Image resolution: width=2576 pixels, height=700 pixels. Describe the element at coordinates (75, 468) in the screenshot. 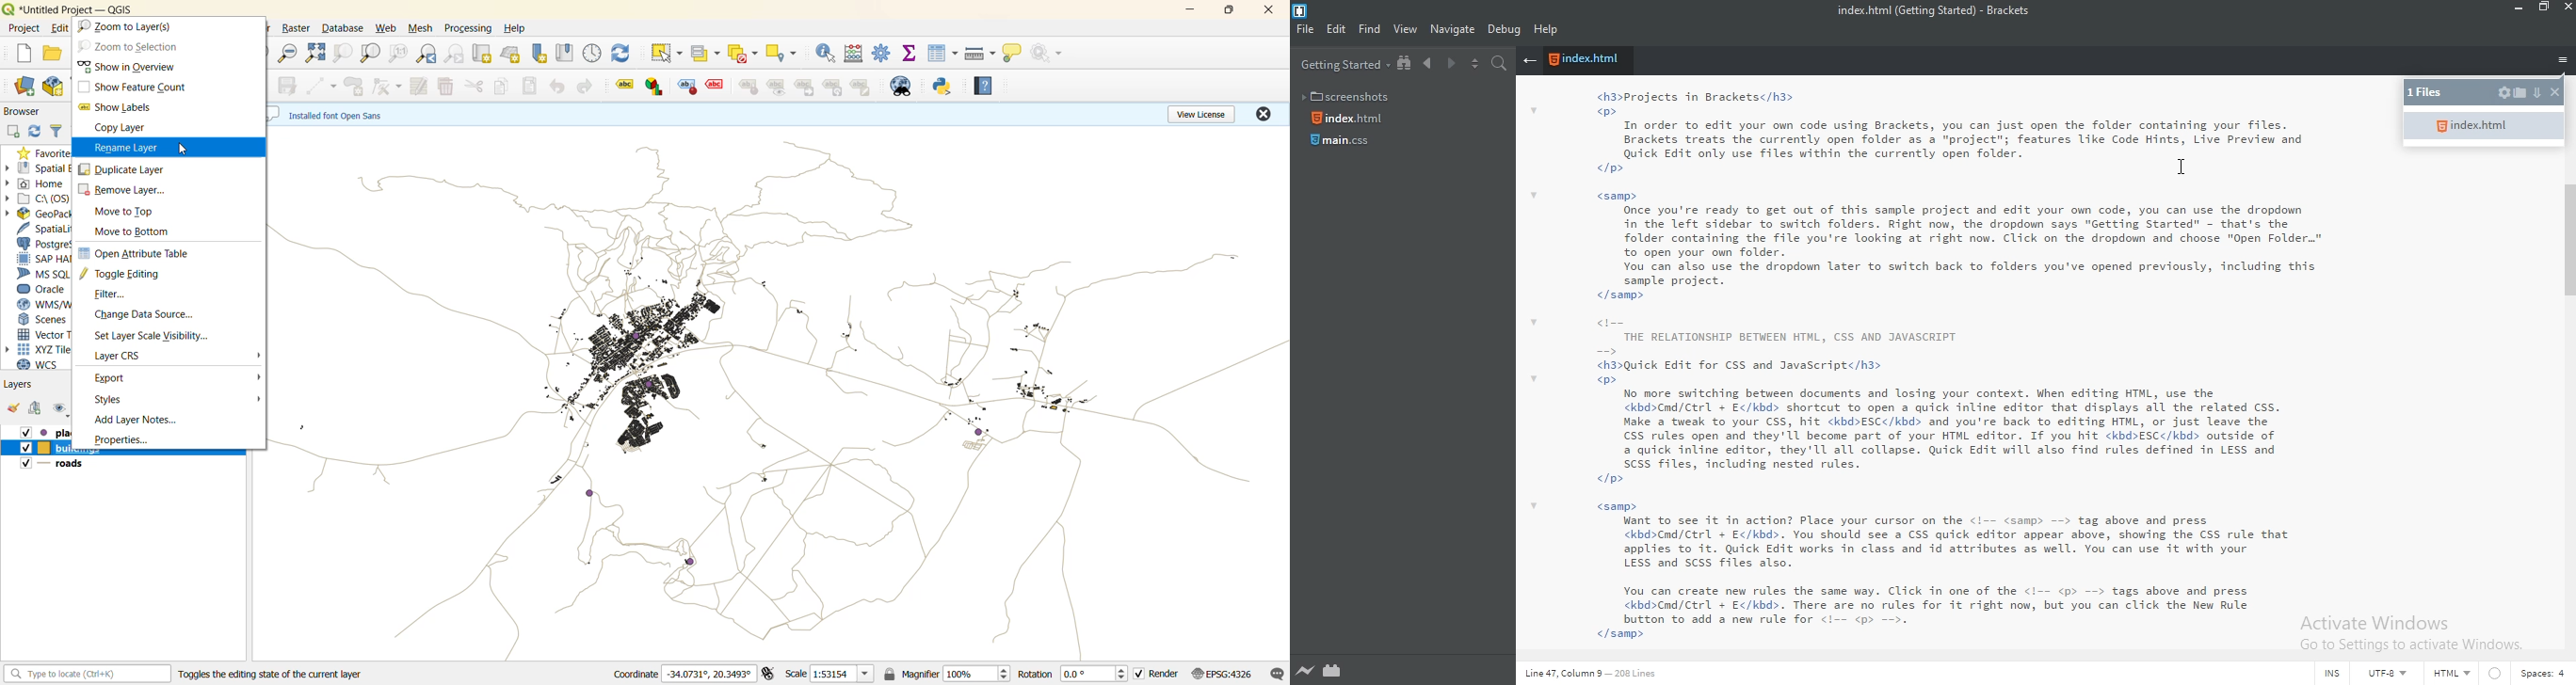

I see `roads` at that location.